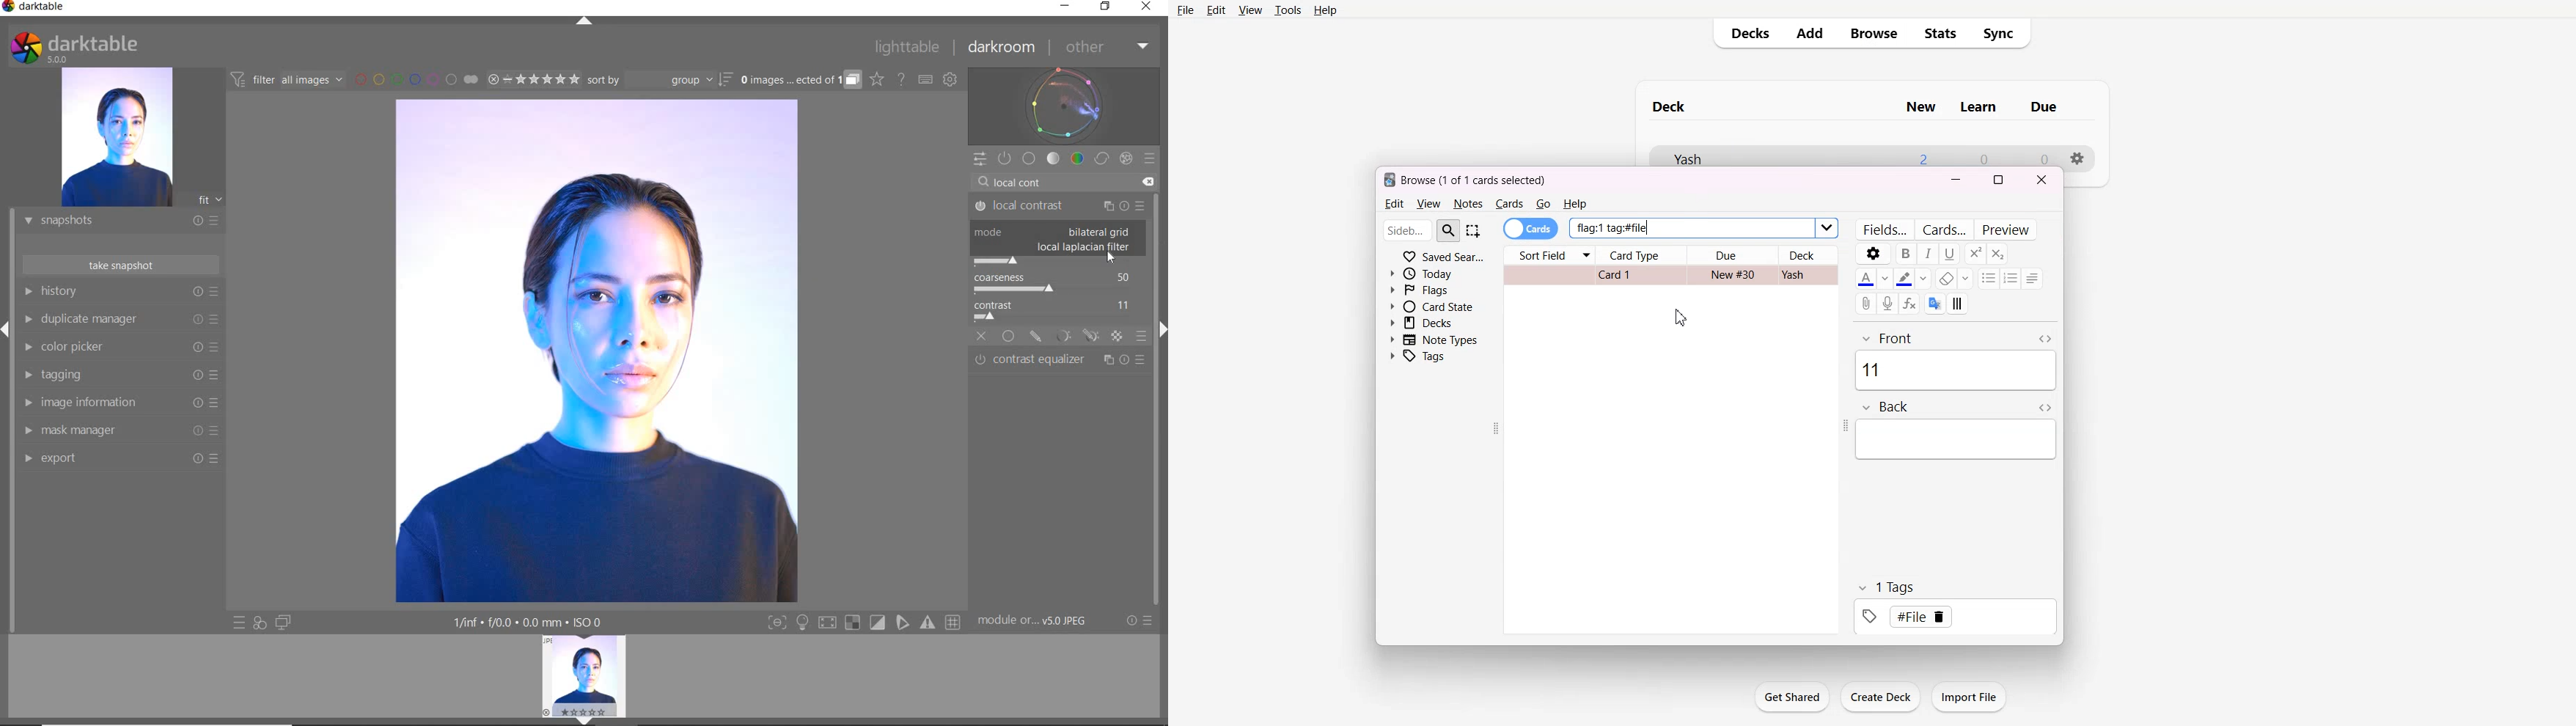 The image size is (2576, 728). Describe the element at coordinates (1956, 179) in the screenshot. I see `Minimize` at that location.